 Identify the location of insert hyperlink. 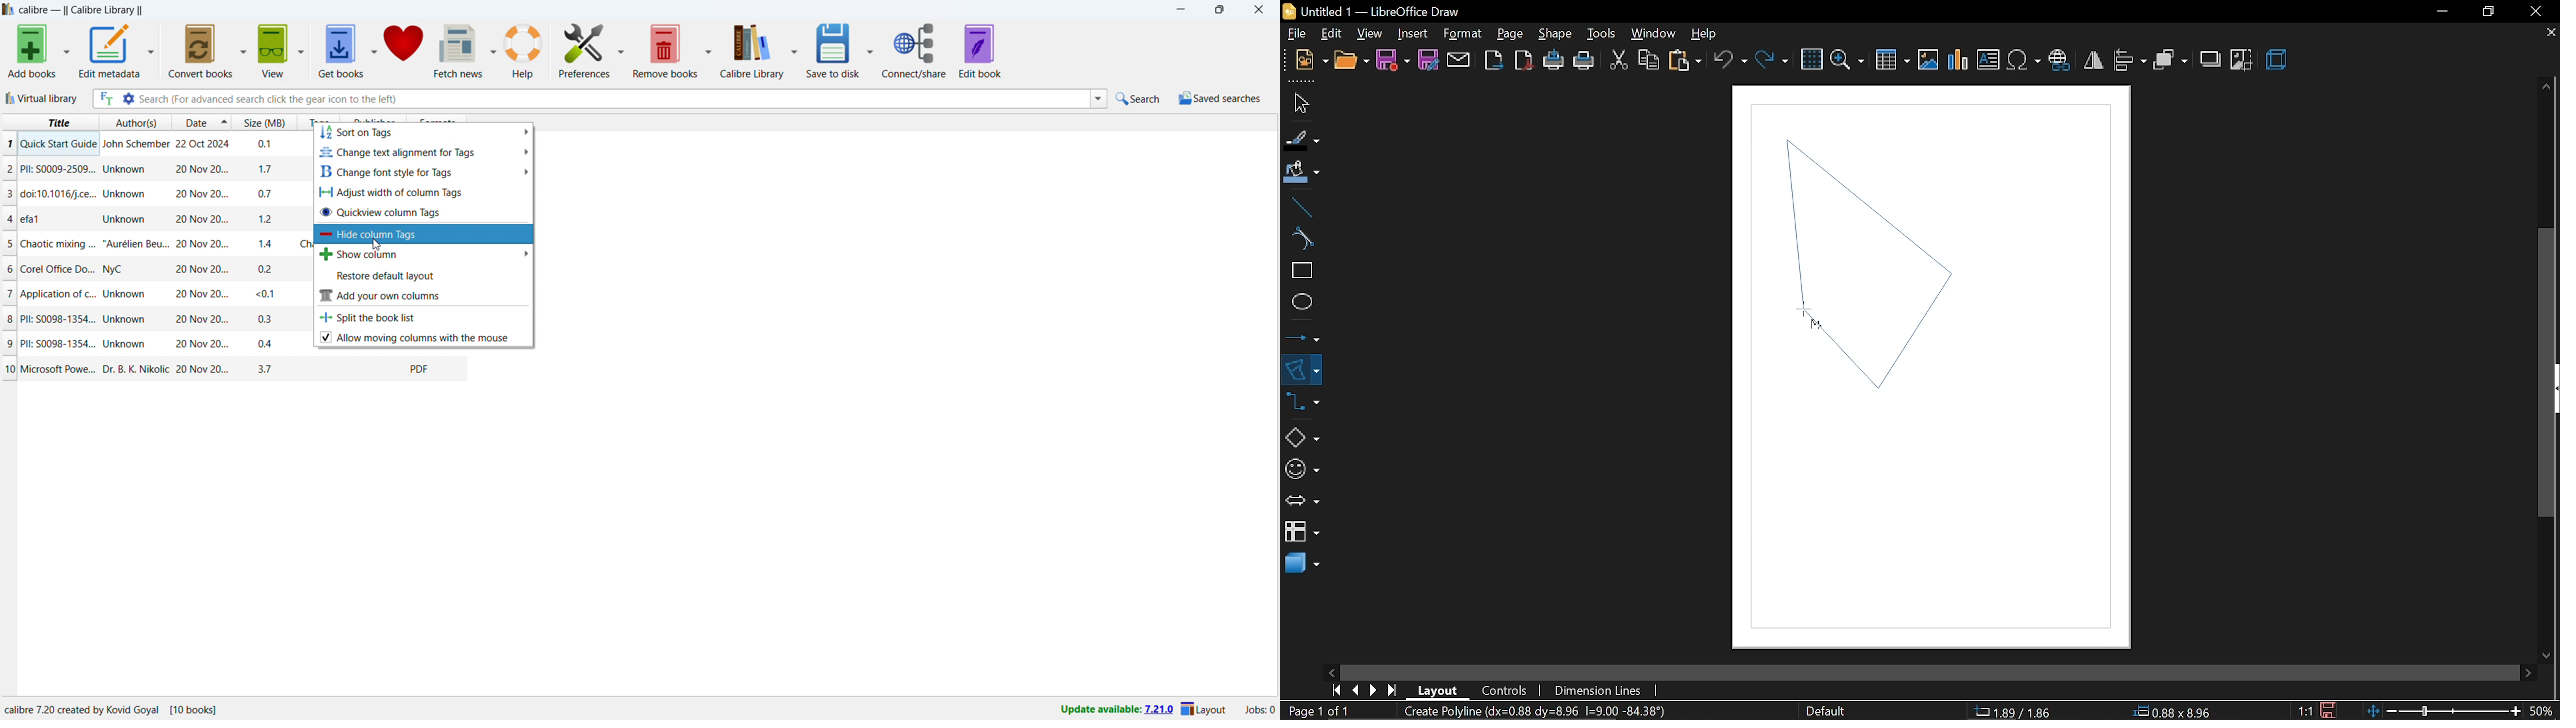
(2062, 58).